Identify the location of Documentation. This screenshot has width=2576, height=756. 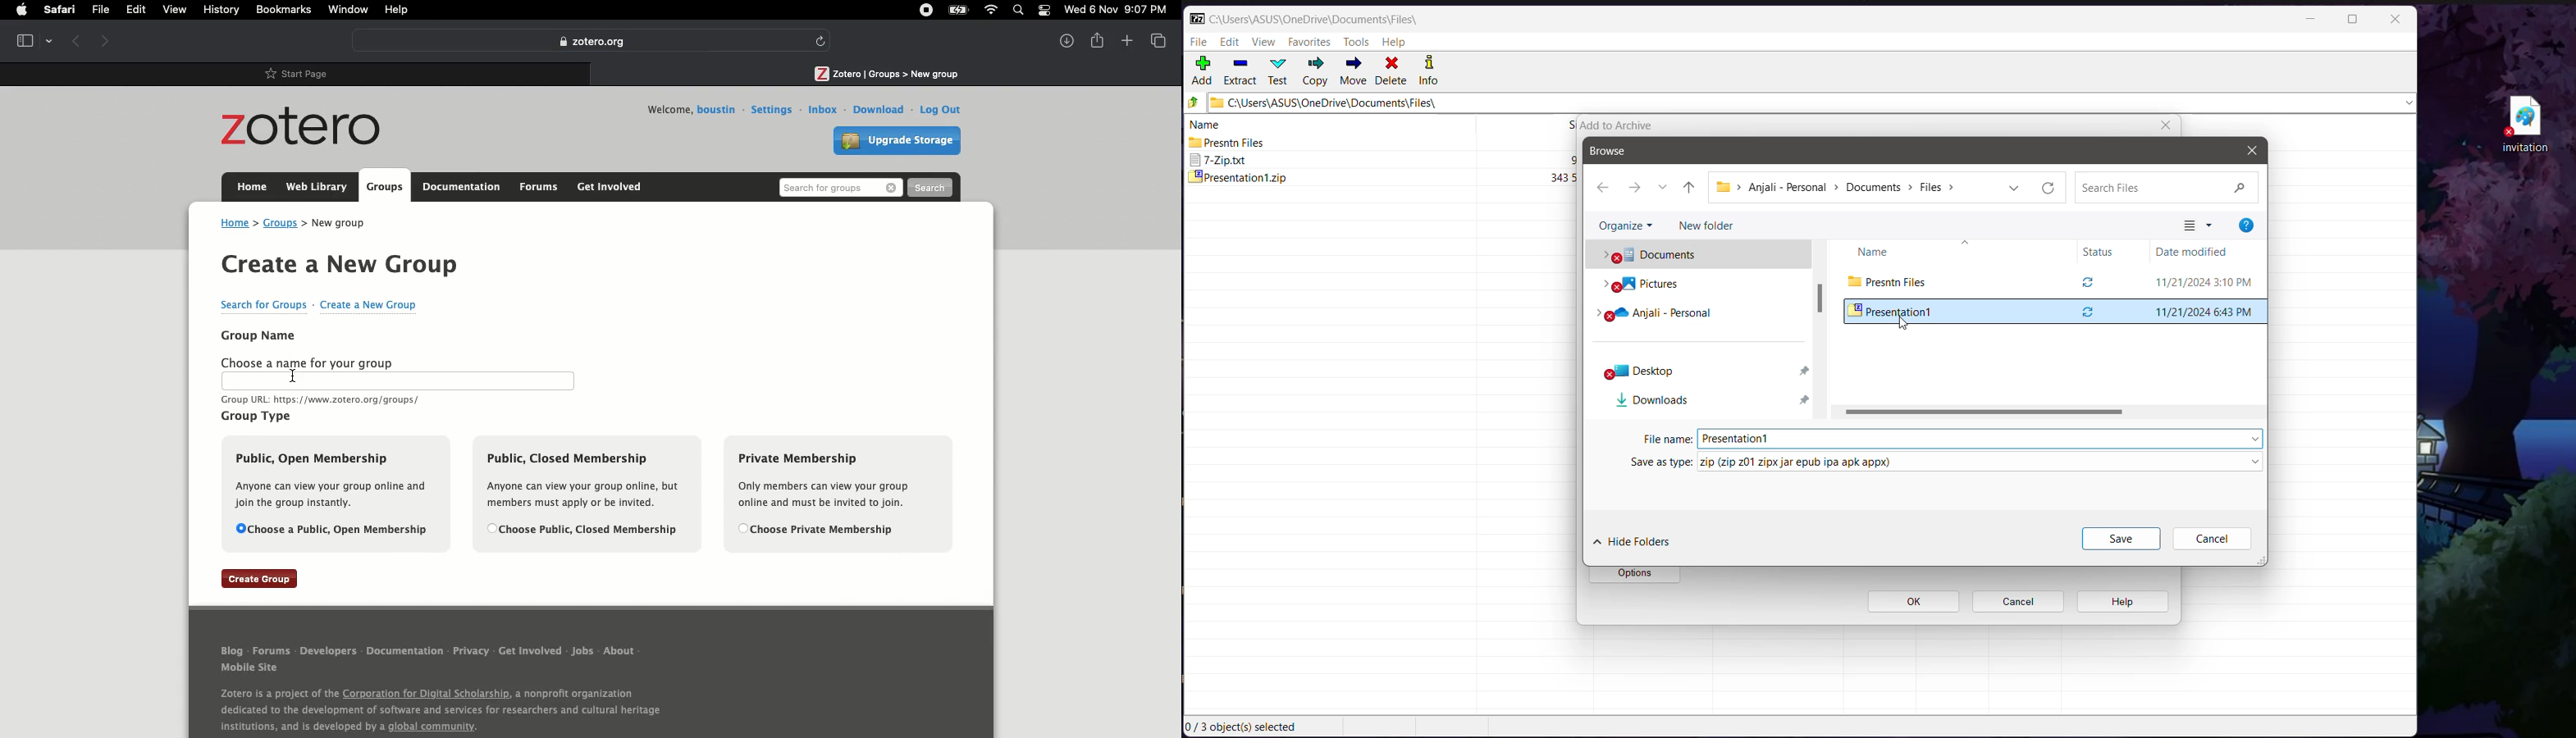
(406, 652).